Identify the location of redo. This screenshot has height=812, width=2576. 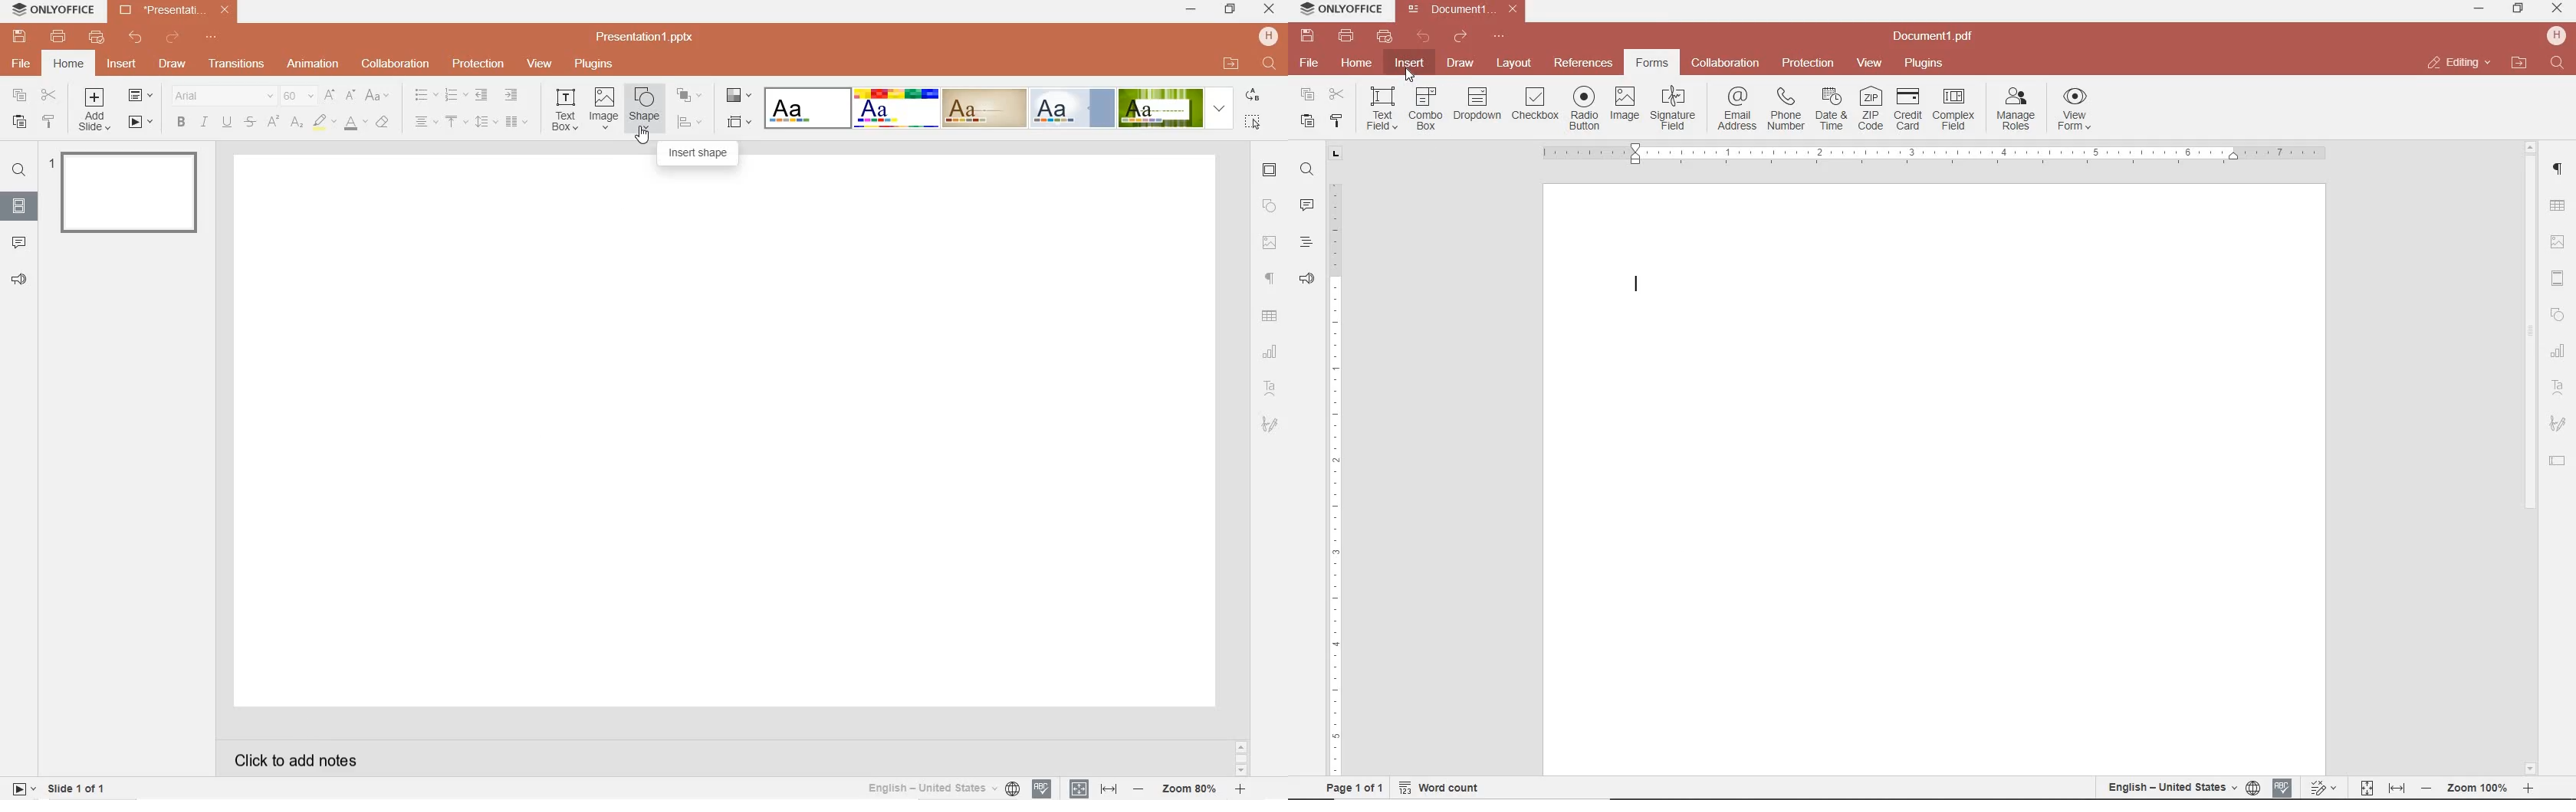
(173, 39).